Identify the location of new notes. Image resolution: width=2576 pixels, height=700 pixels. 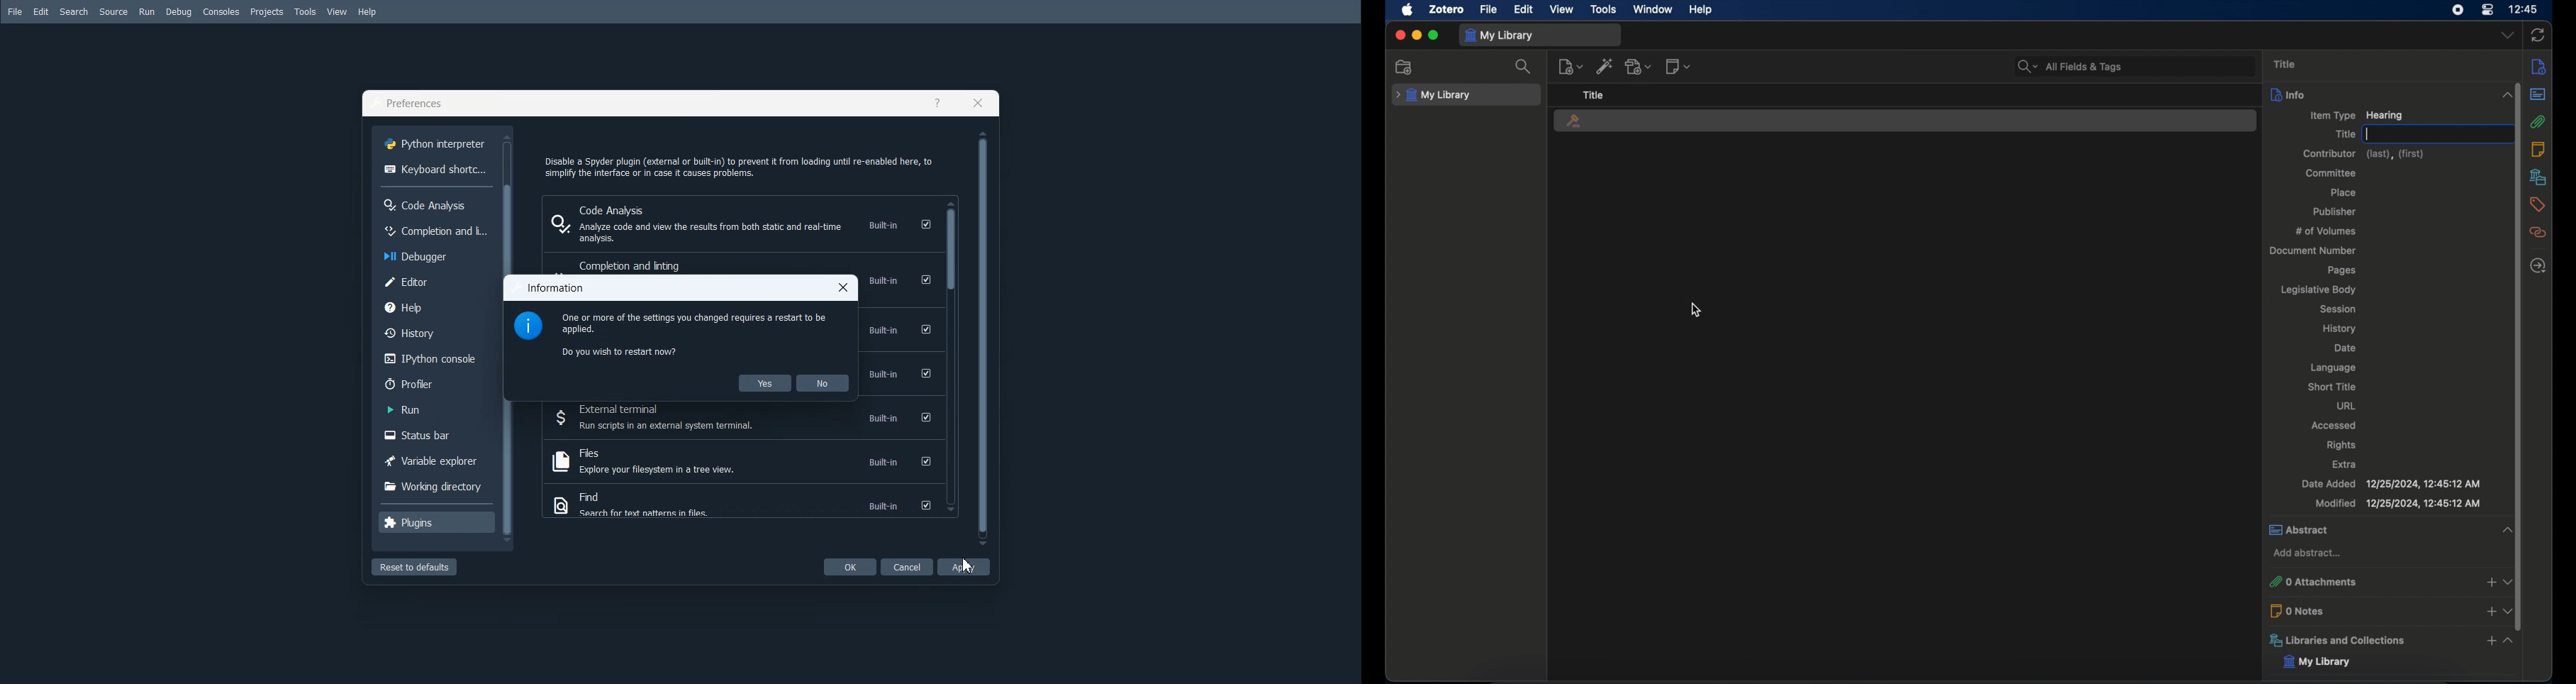
(1679, 66).